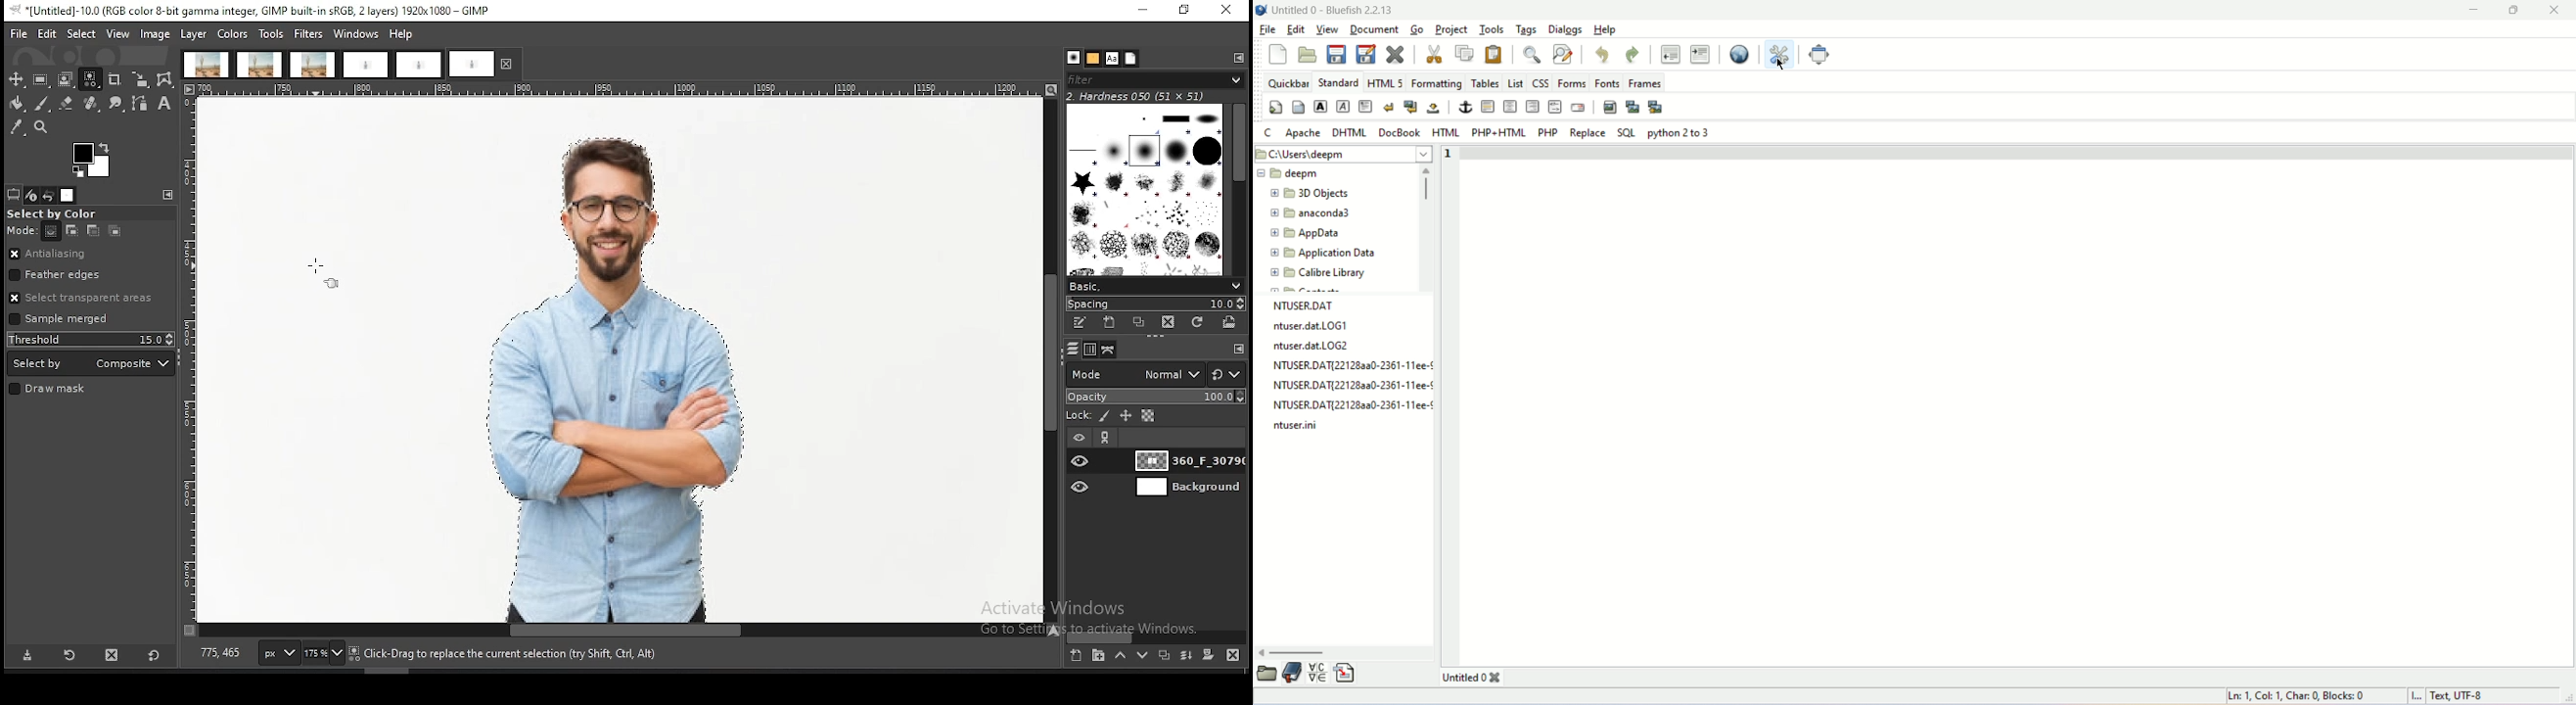 The height and width of the screenshot is (728, 2576). What do you see at coordinates (1336, 53) in the screenshot?
I see `save` at bounding box center [1336, 53].